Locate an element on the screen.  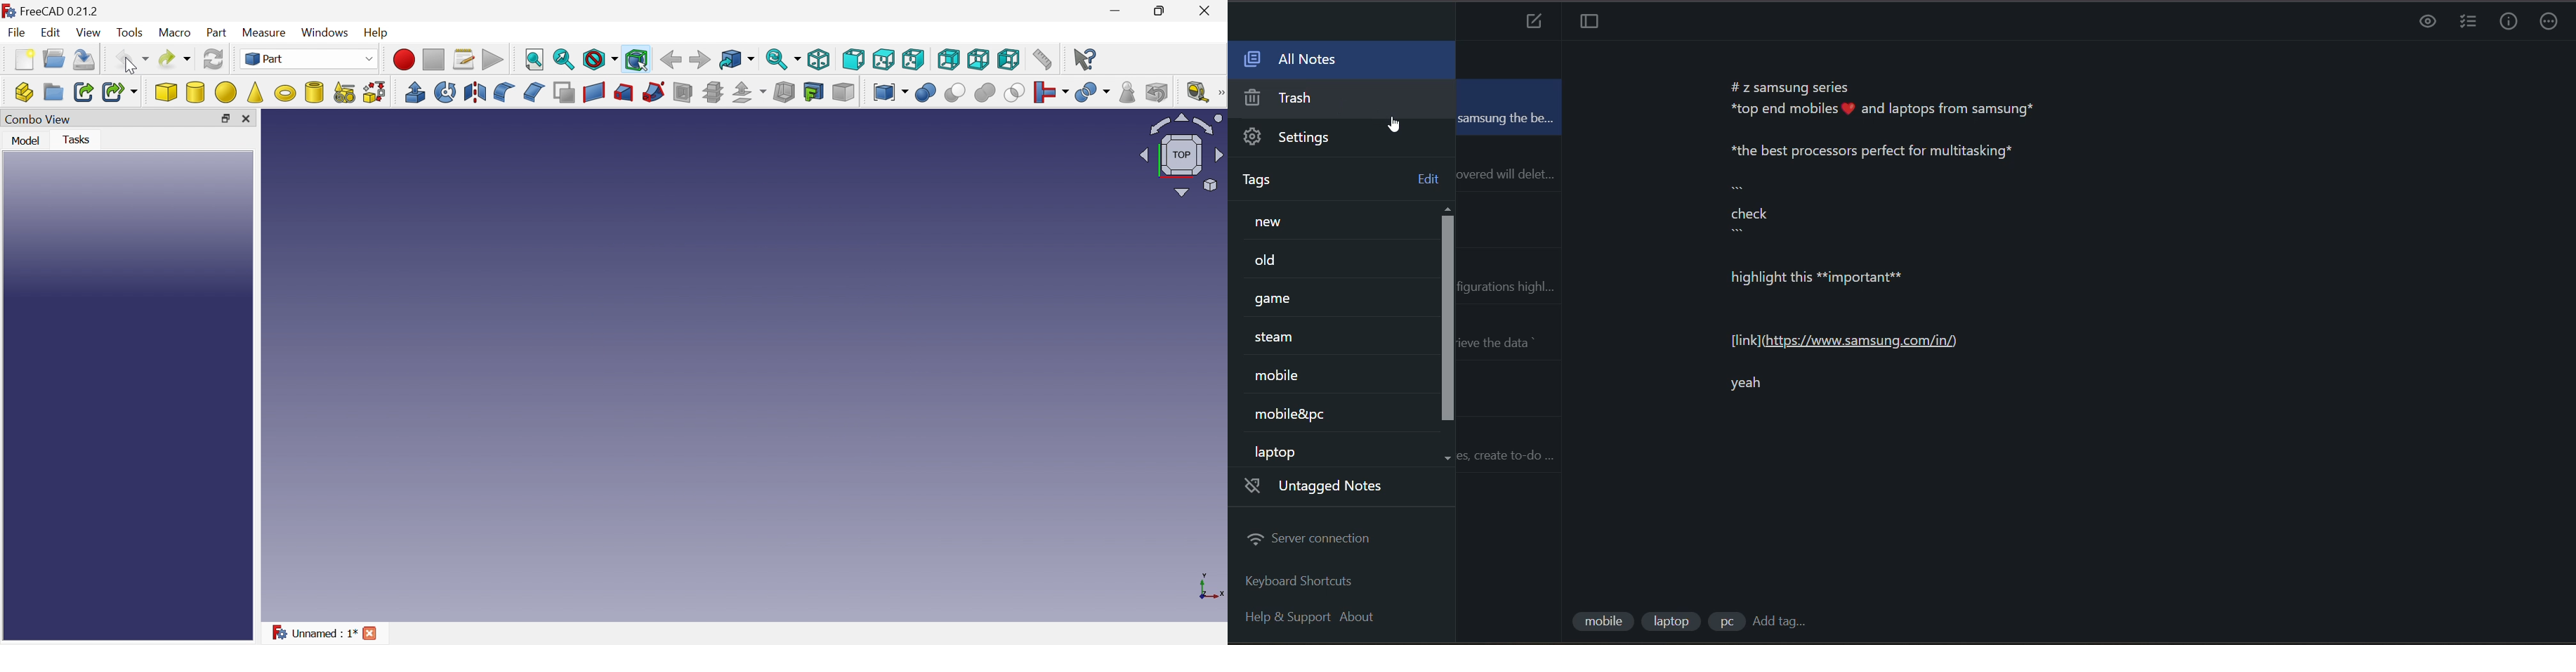
Offset: is located at coordinates (749, 93).